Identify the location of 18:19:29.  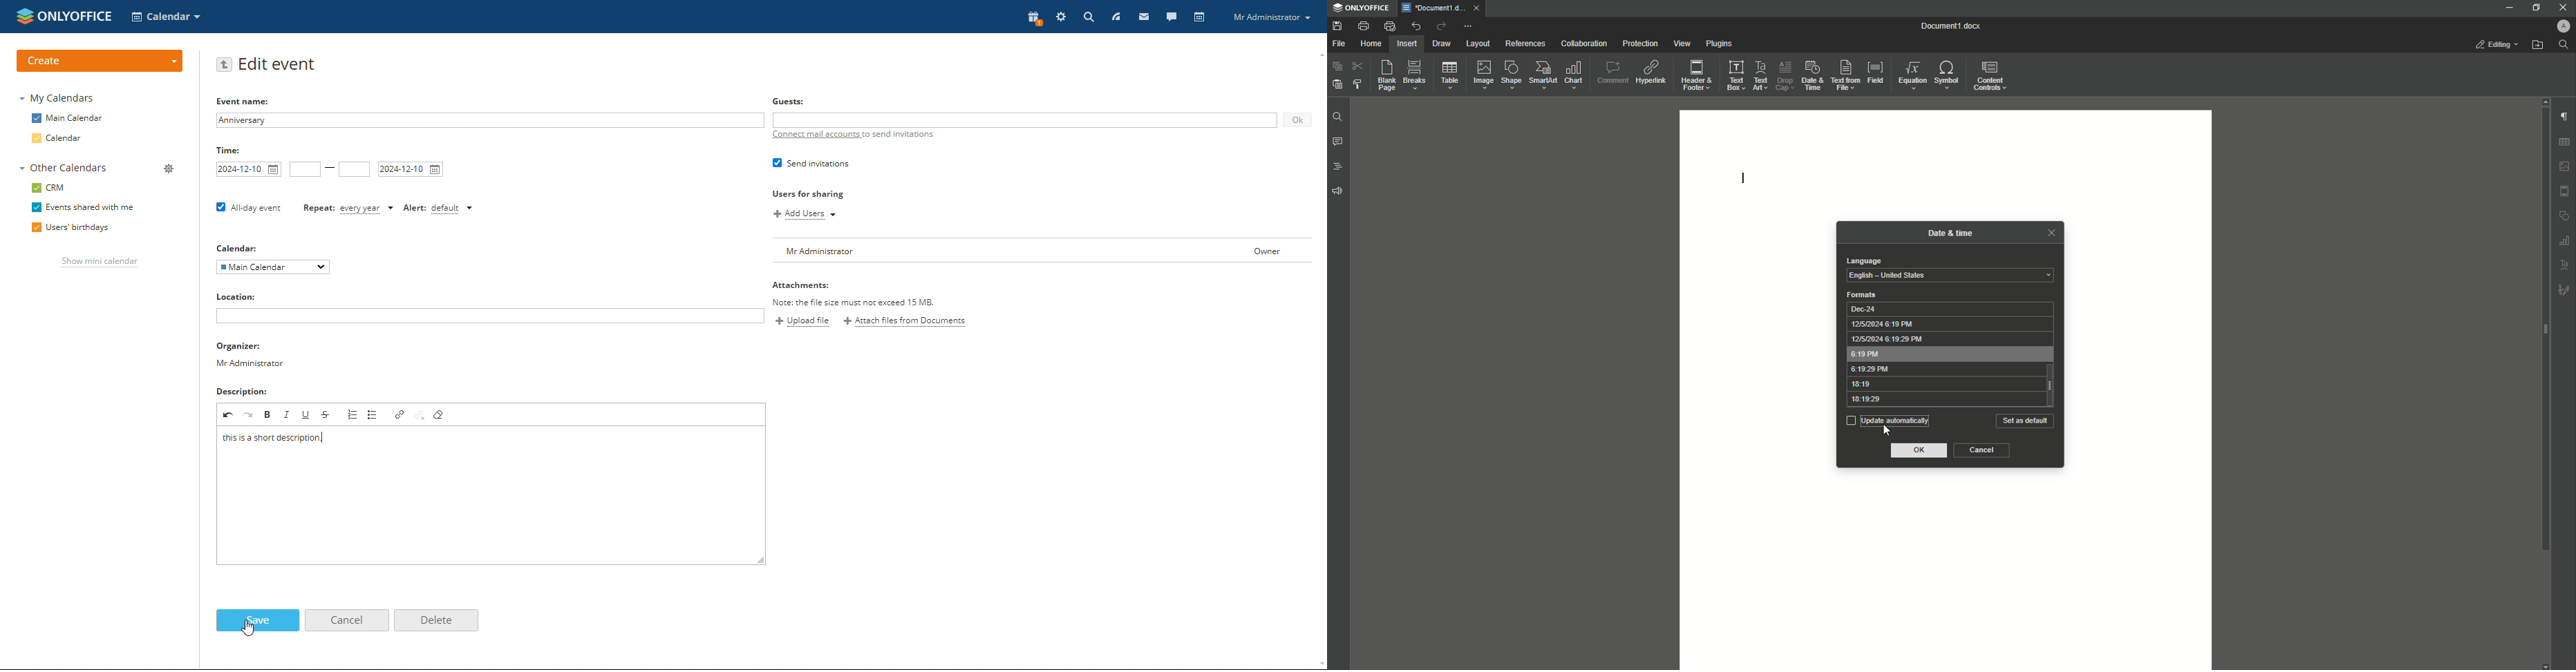
(1943, 400).